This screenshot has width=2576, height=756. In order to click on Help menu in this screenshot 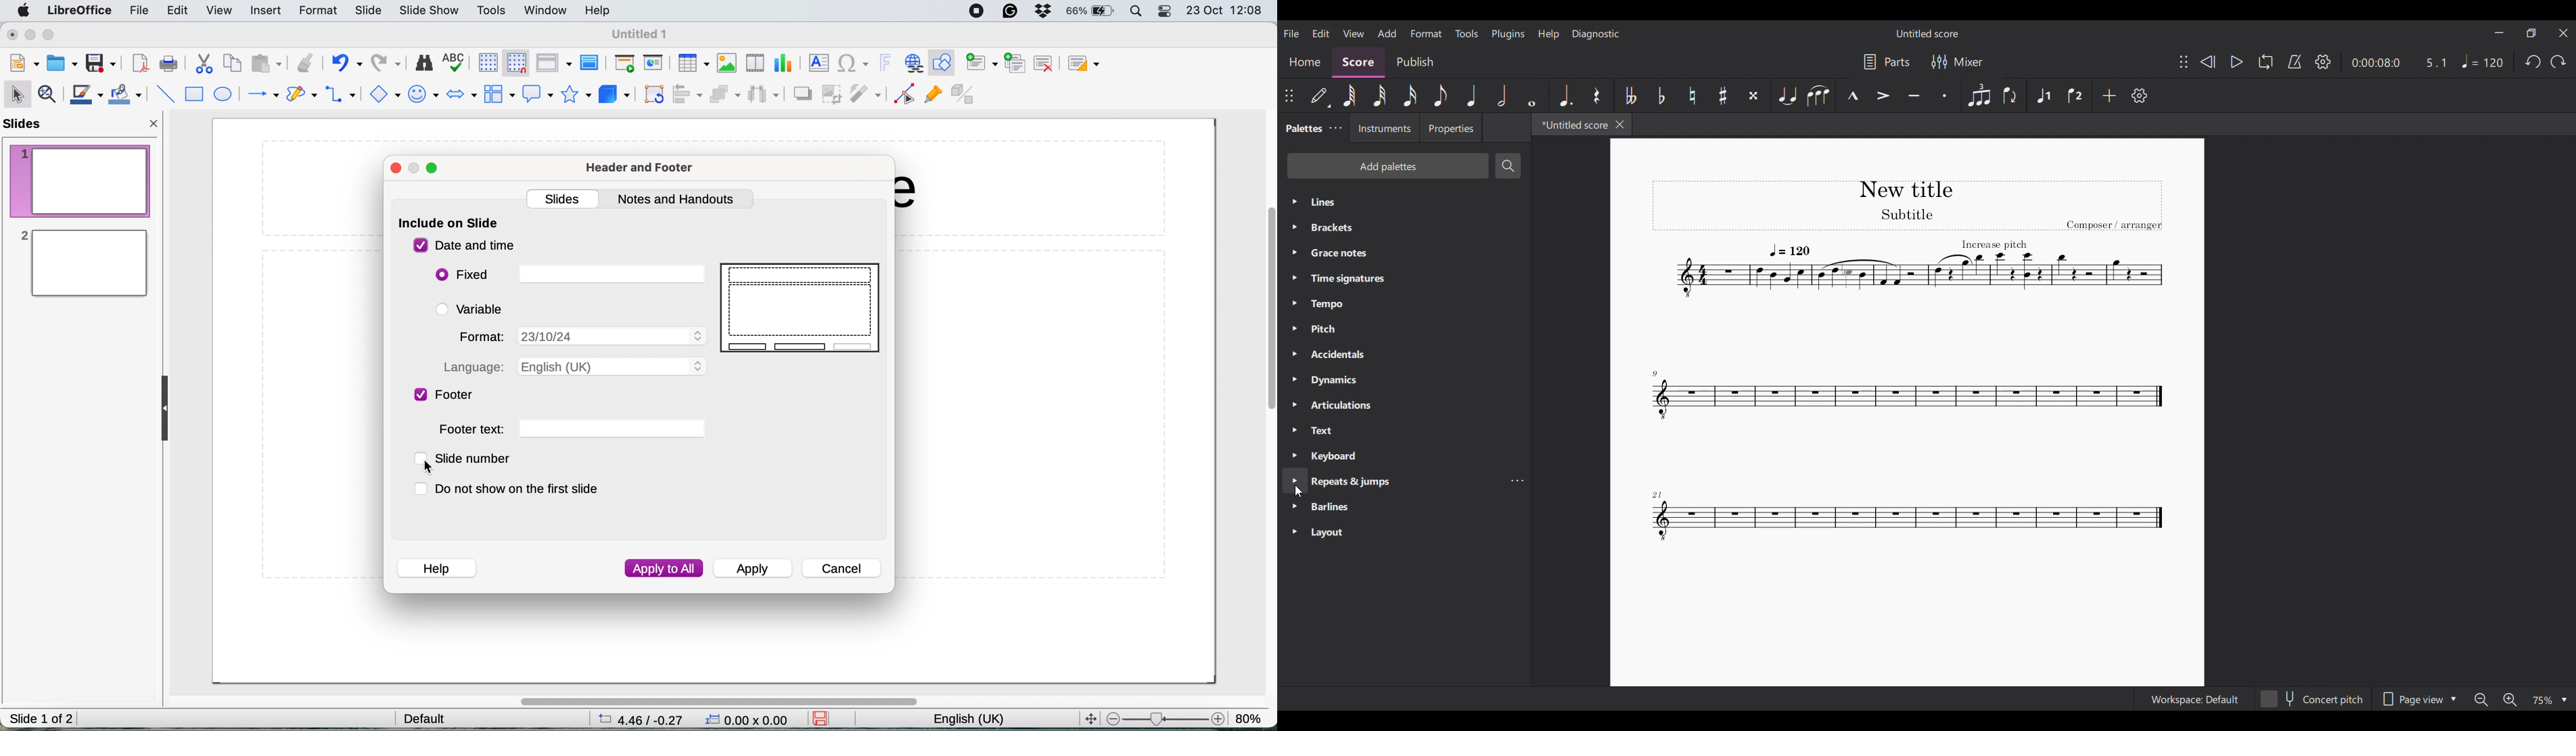, I will do `click(1549, 35)`.